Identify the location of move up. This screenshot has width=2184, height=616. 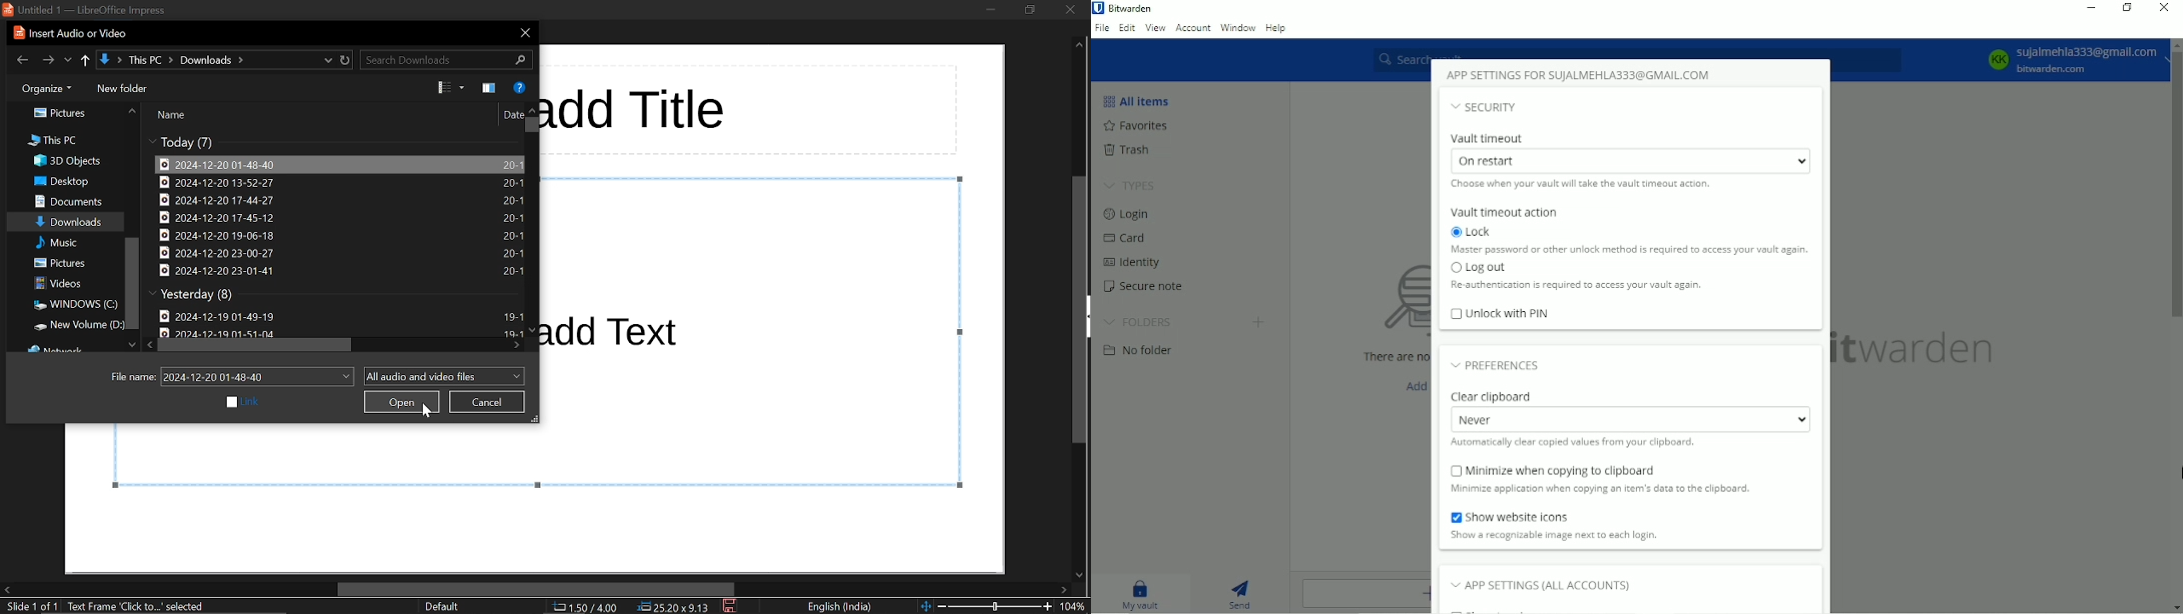
(1080, 47).